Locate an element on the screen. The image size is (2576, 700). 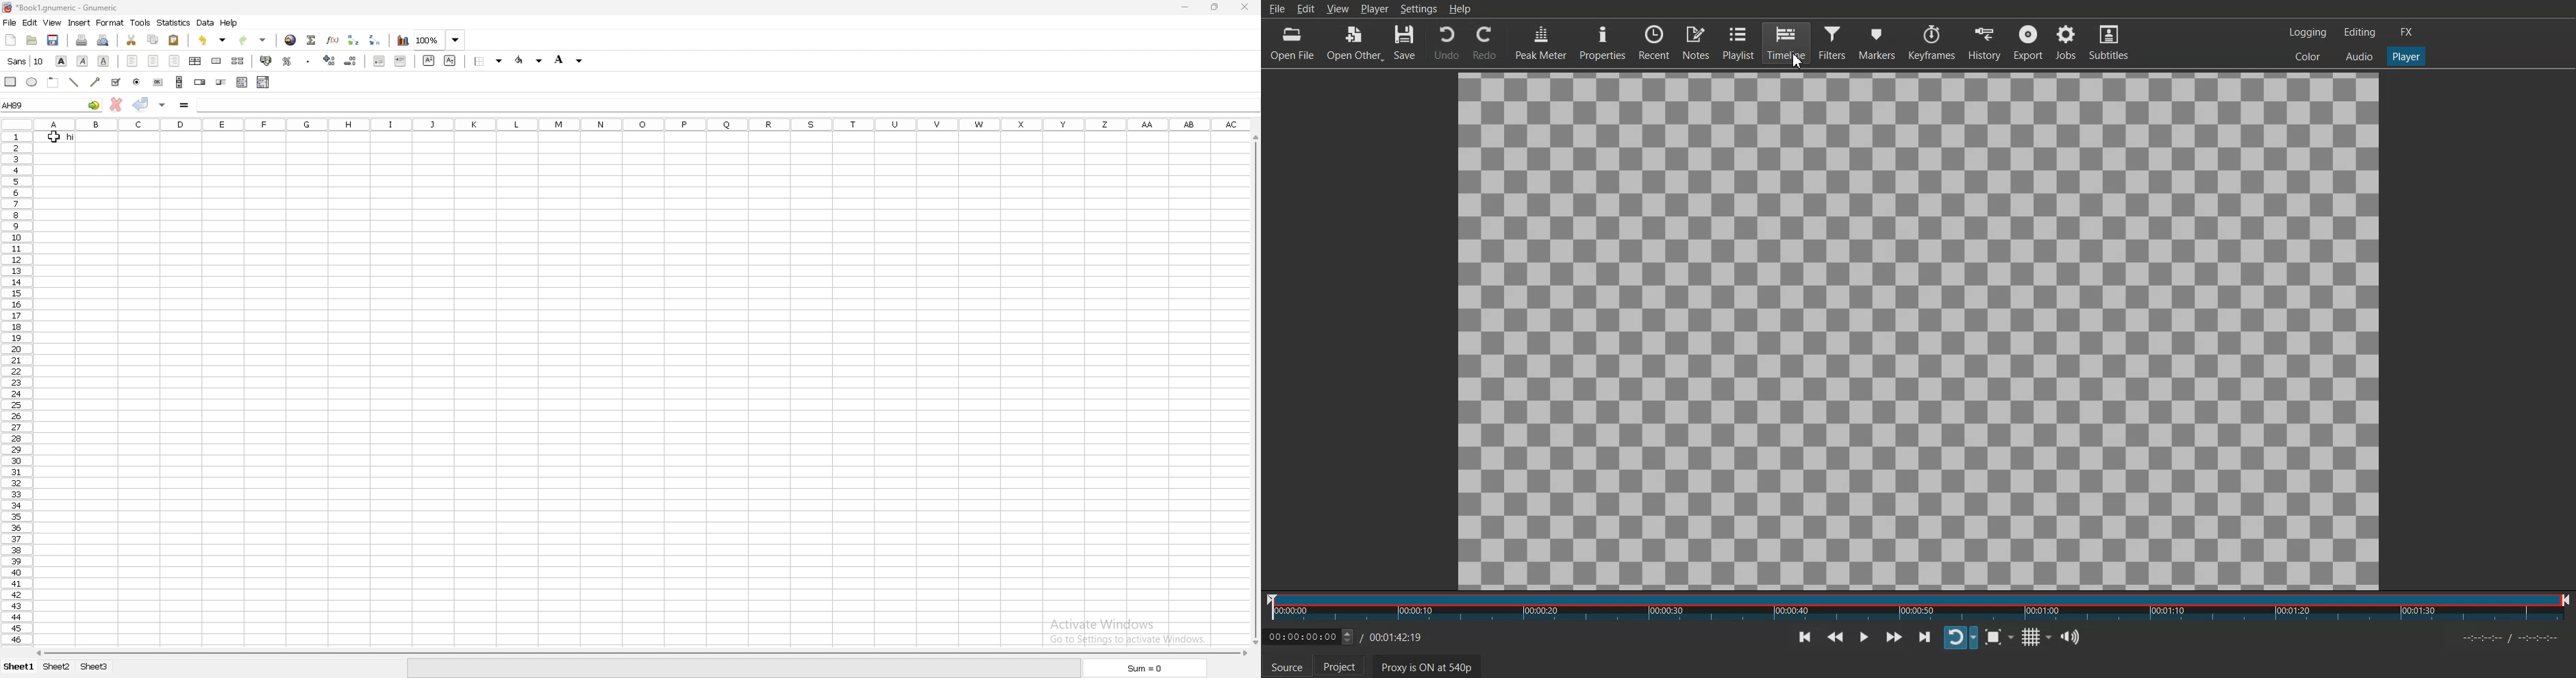
insert is located at coordinates (78, 23).